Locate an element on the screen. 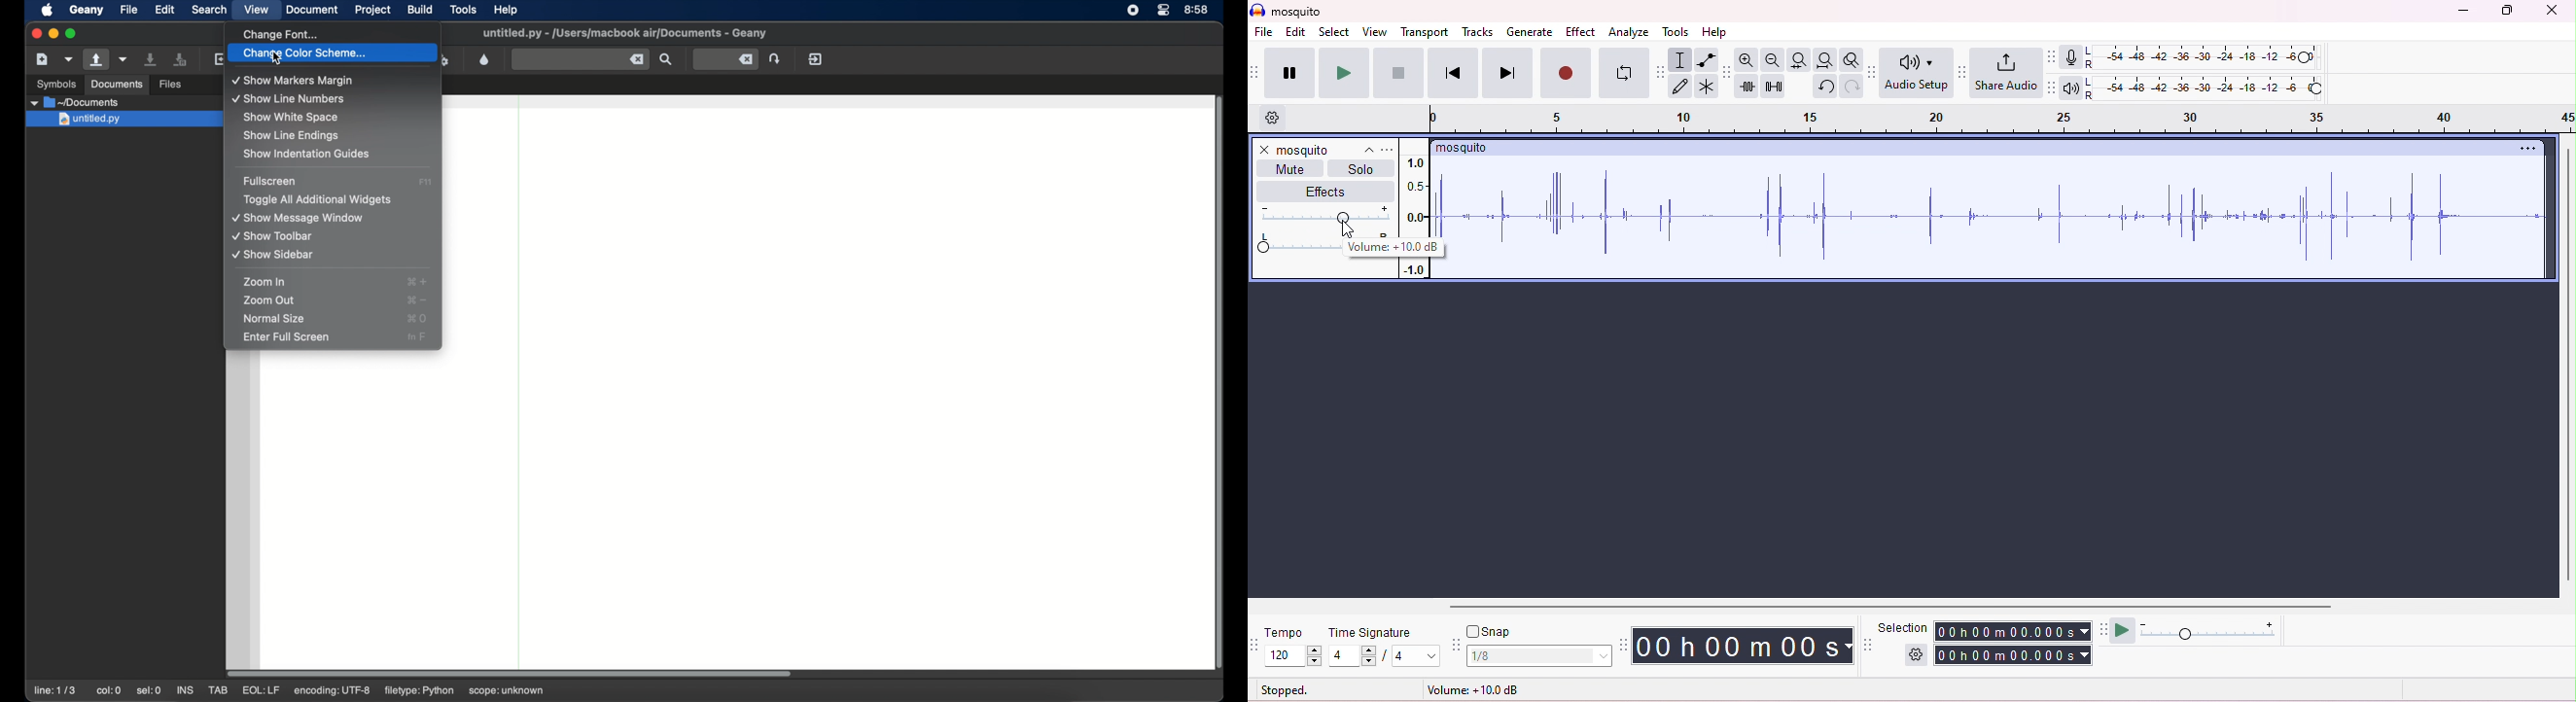 This screenshot has width=2576, height=728. Playback meter is located at coordinates (2070, 88).